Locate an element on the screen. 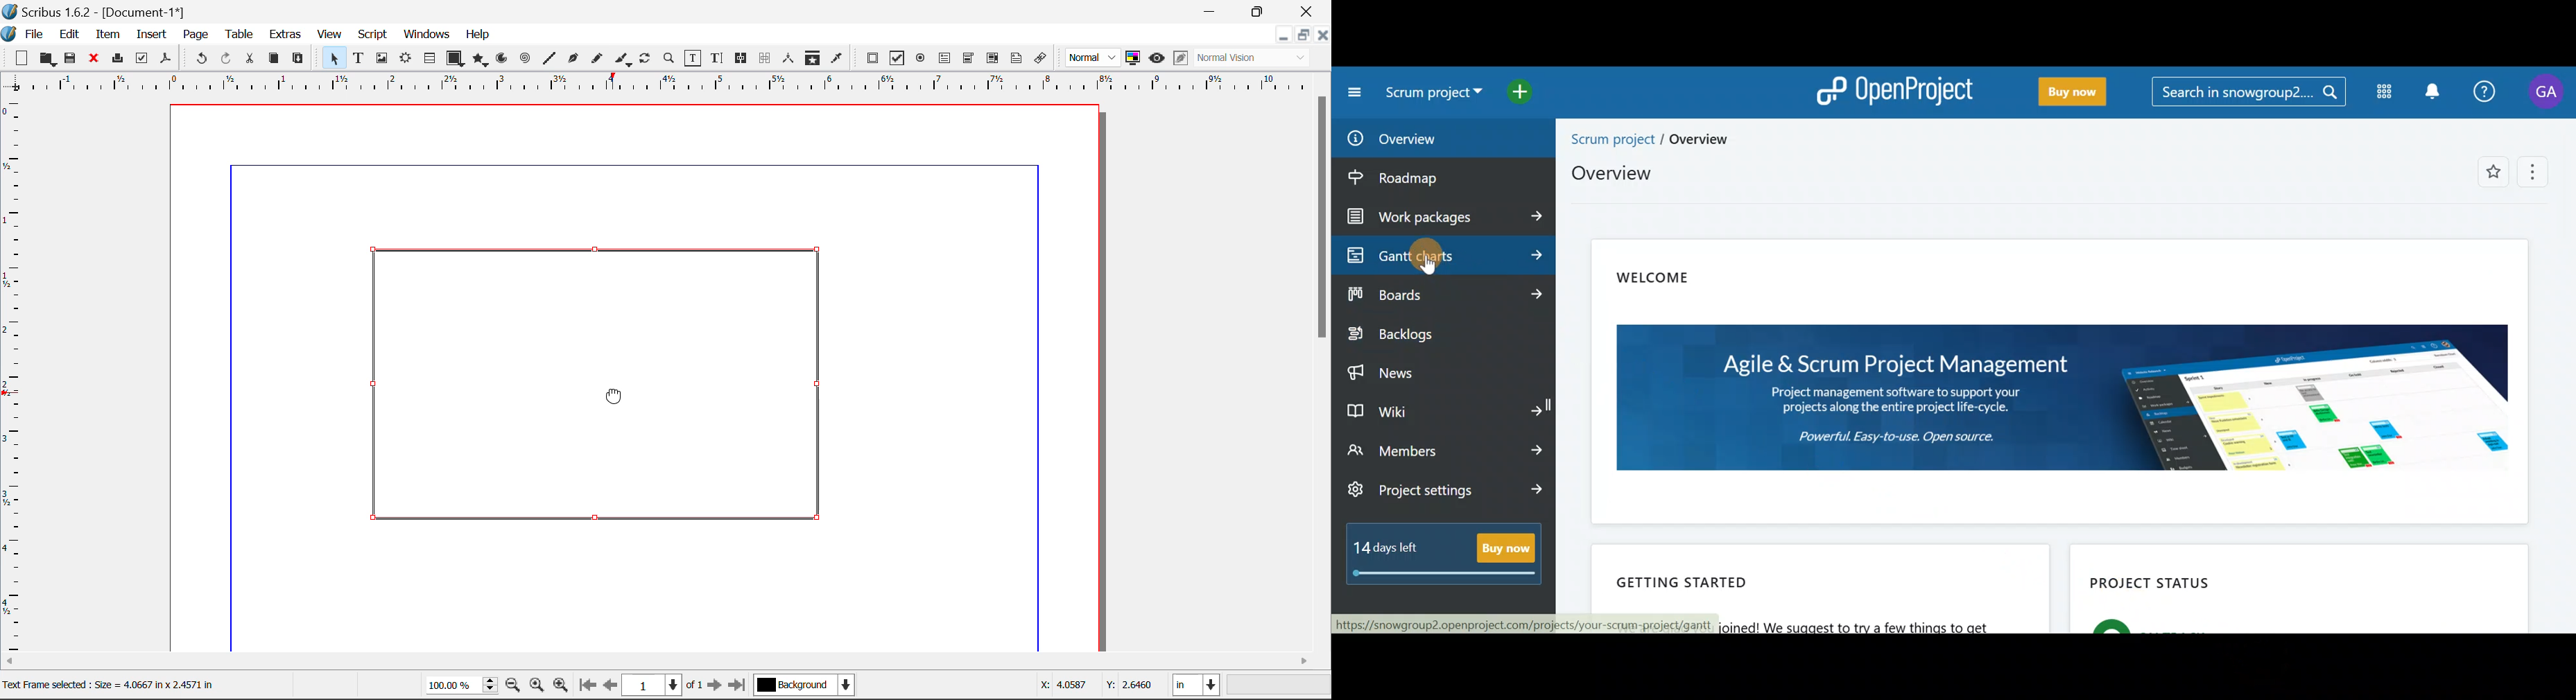 The image size is (2576, 700). Preview Mode is located at coordinates (1157, 58).